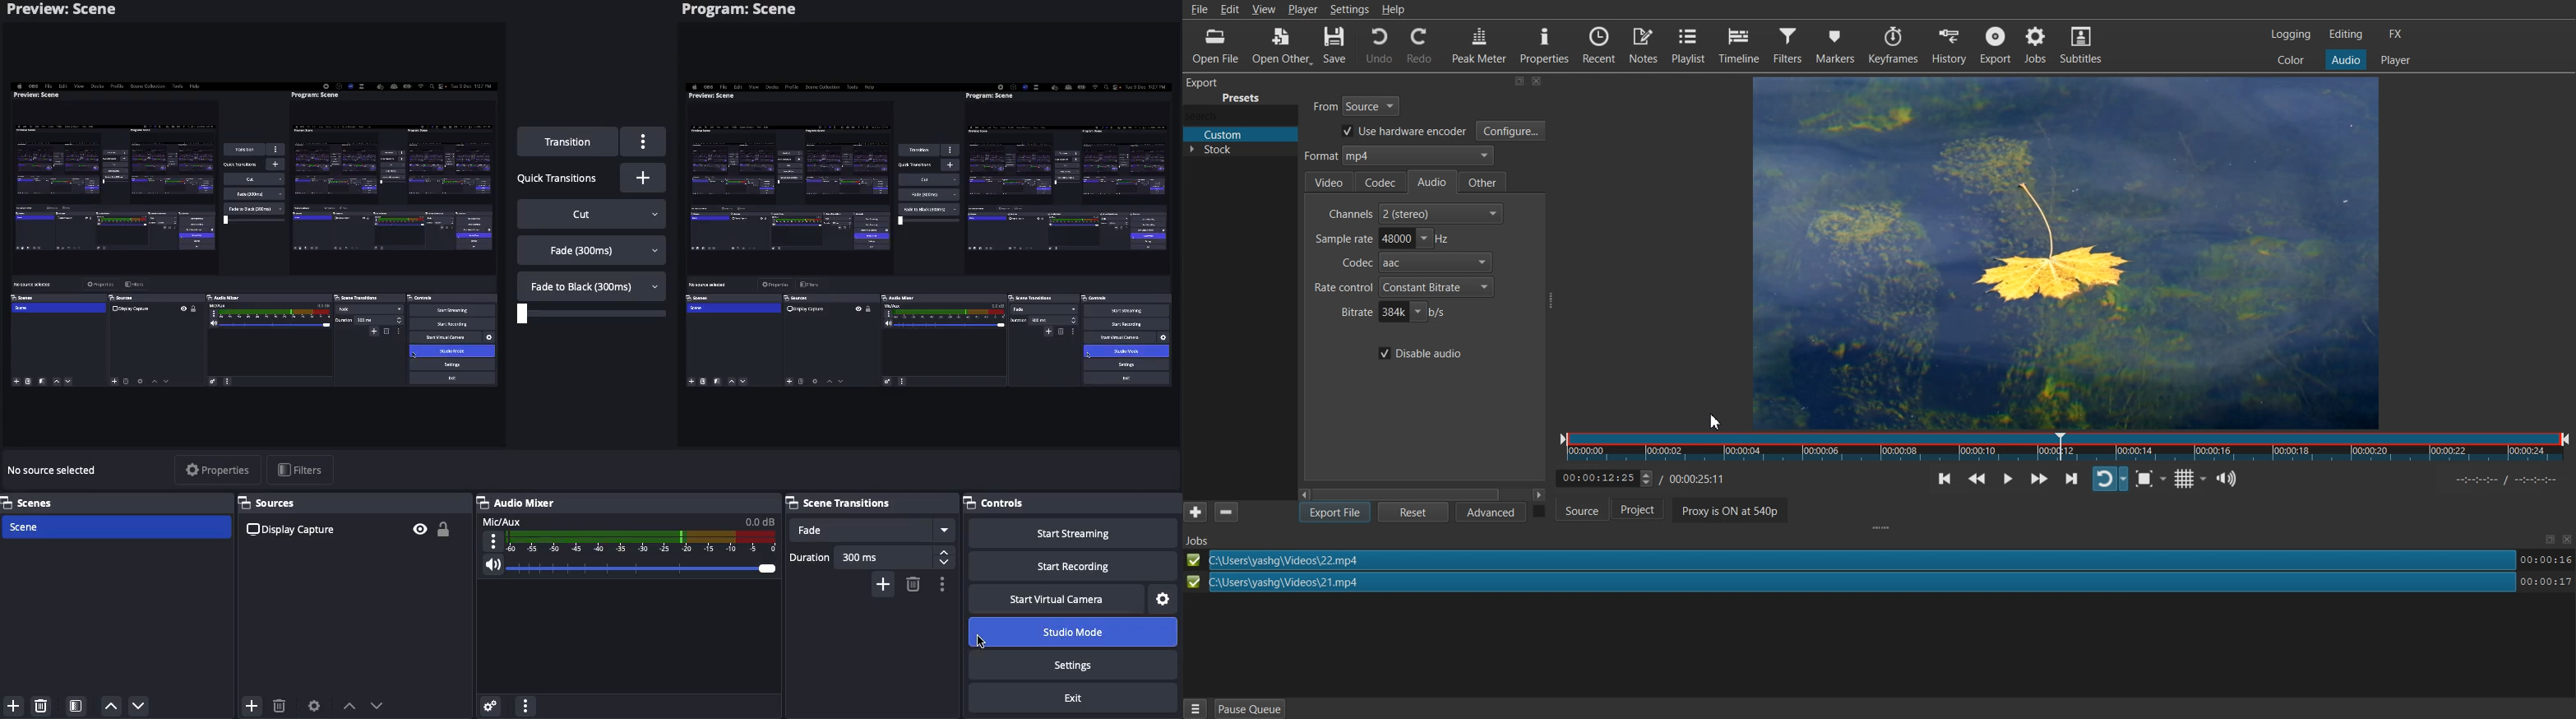 Image resolution: width=2576 pixels, height=728 pixels. Describe the element at coordinates (1196, 708) in the screenshot. I see `Hamburger Menu` at that location.